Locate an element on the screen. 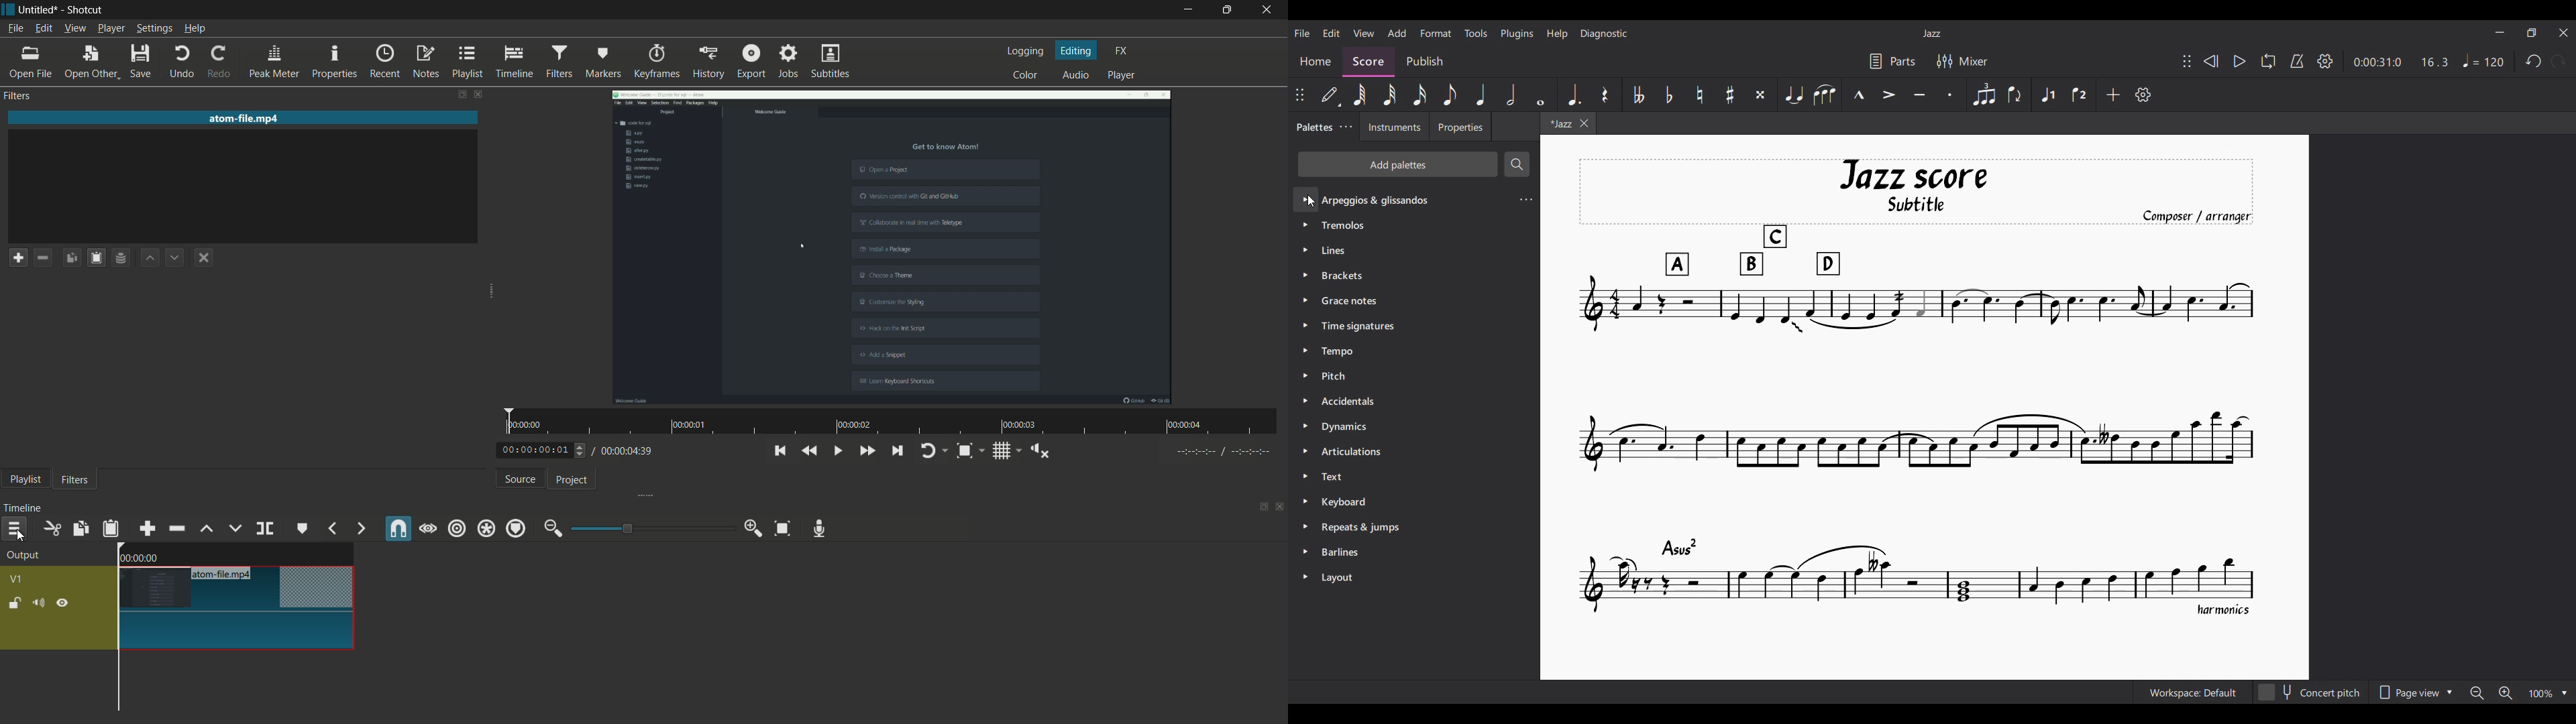 This screenshot has width=2576, height=728. Show in smaller tab is located at coordinates (2531, 32).